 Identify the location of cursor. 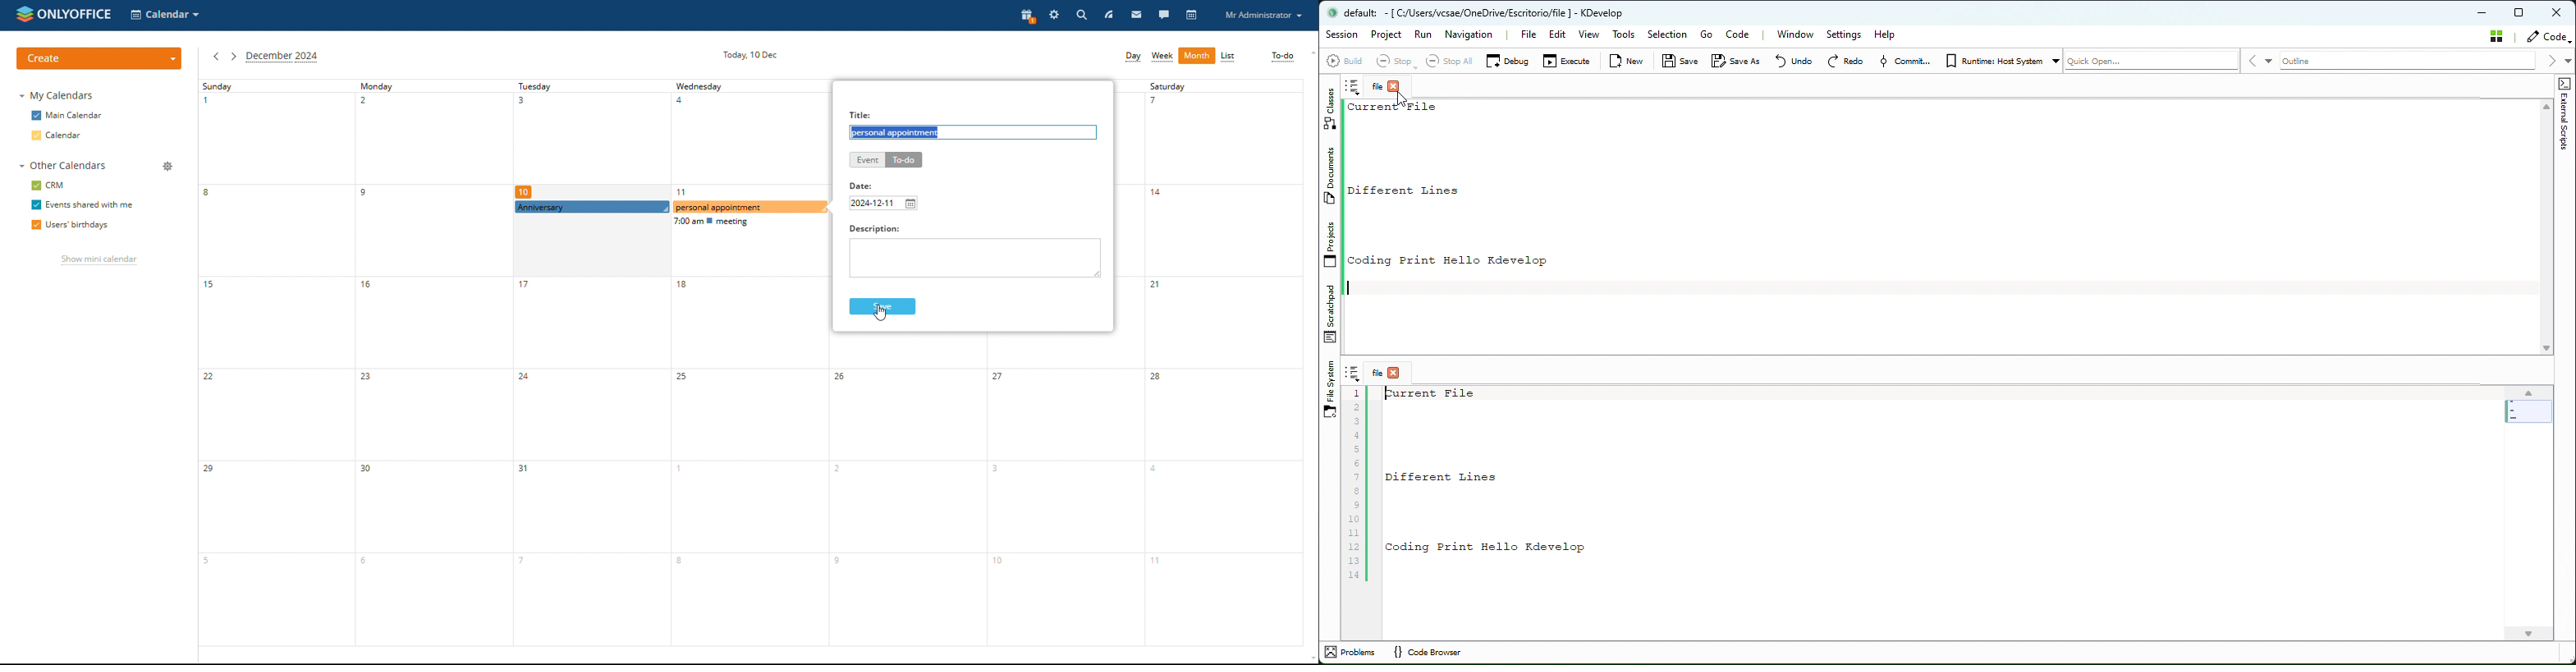
(1399, 100).